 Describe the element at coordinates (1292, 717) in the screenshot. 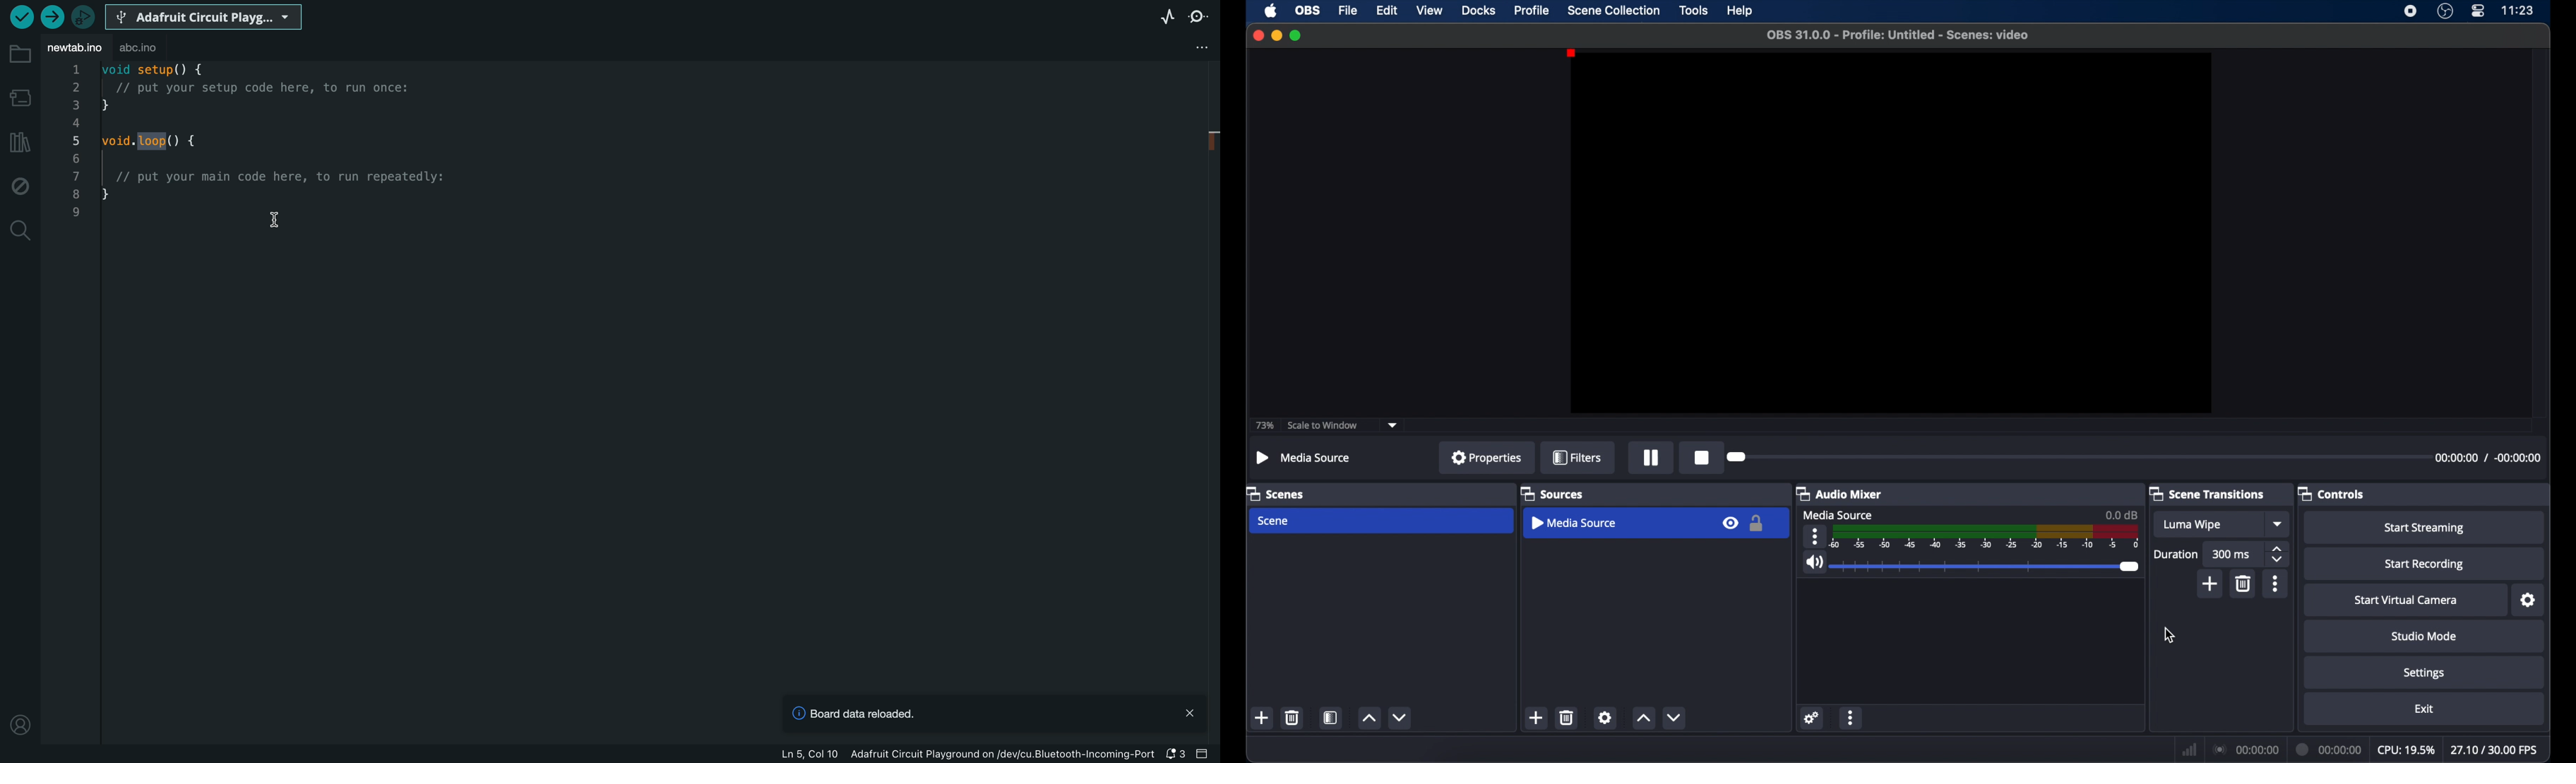

I see `delete` at that location.